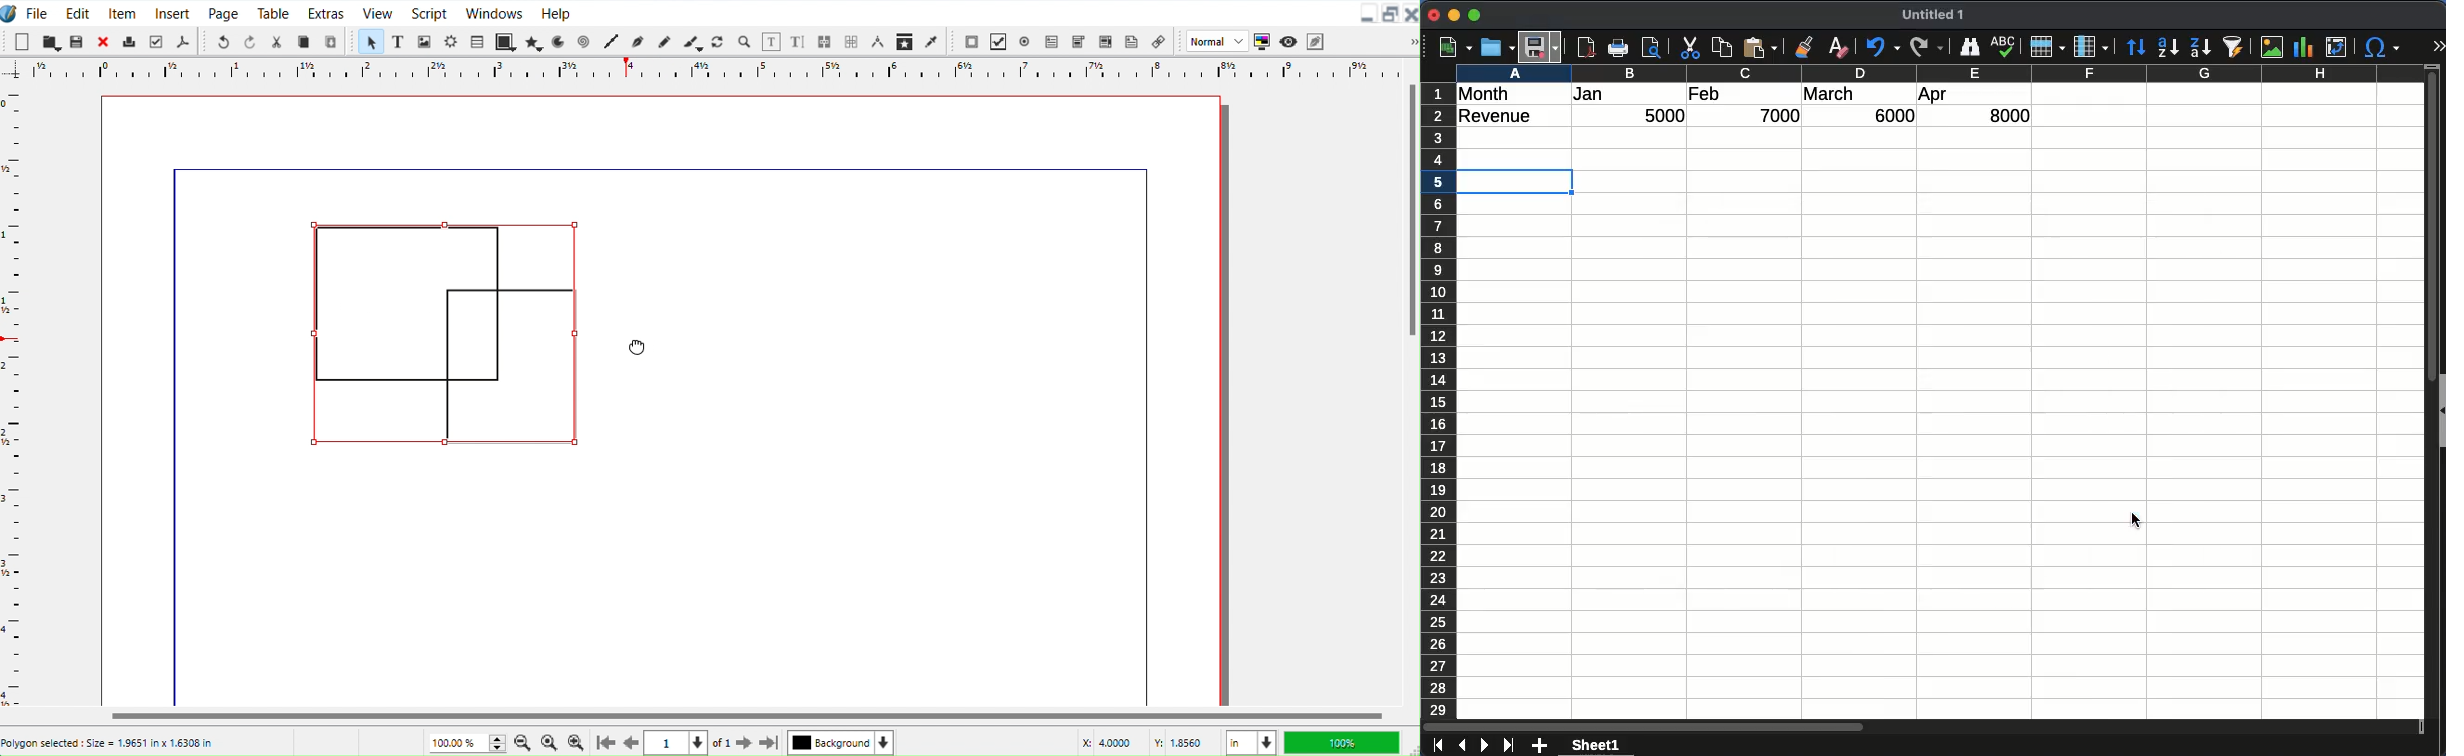  What do you see at coordinates (2199, 46) in the screenshot?
I see `descending ` at bounding box center [2199, 46].